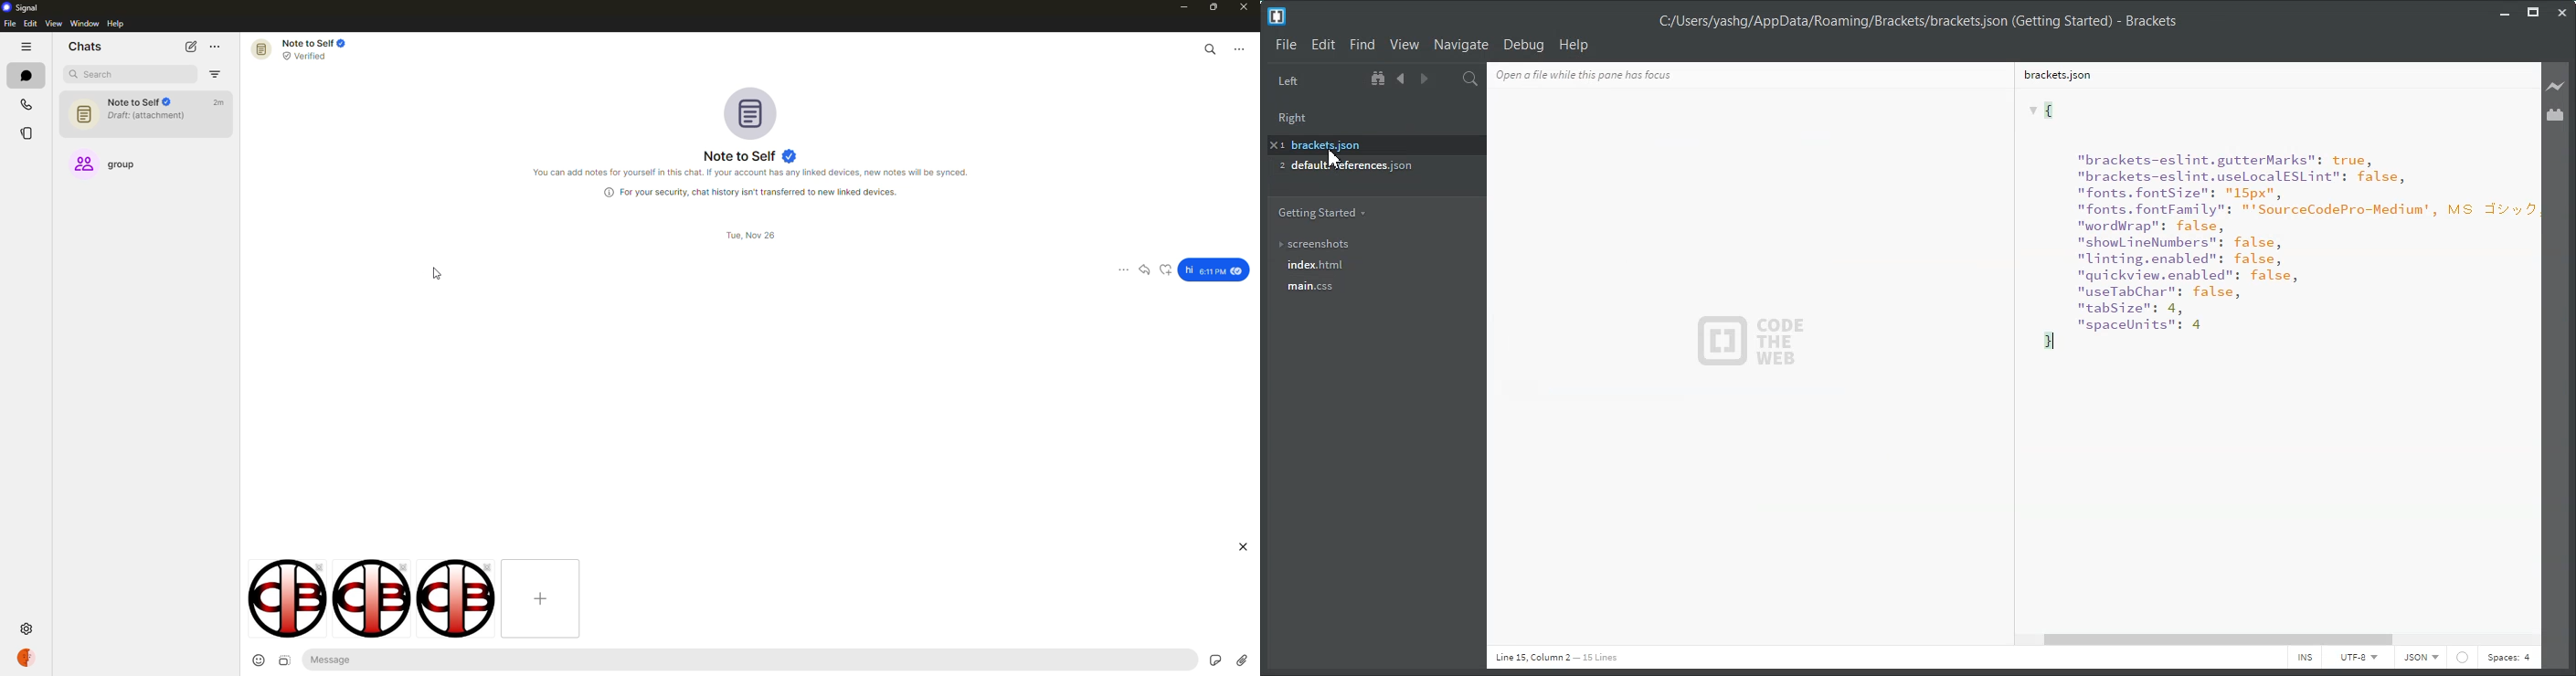 The image size is (2576, 700). Describe the element at coordinates (1371, 291) in the screenshot. I see `main.css` at that location.